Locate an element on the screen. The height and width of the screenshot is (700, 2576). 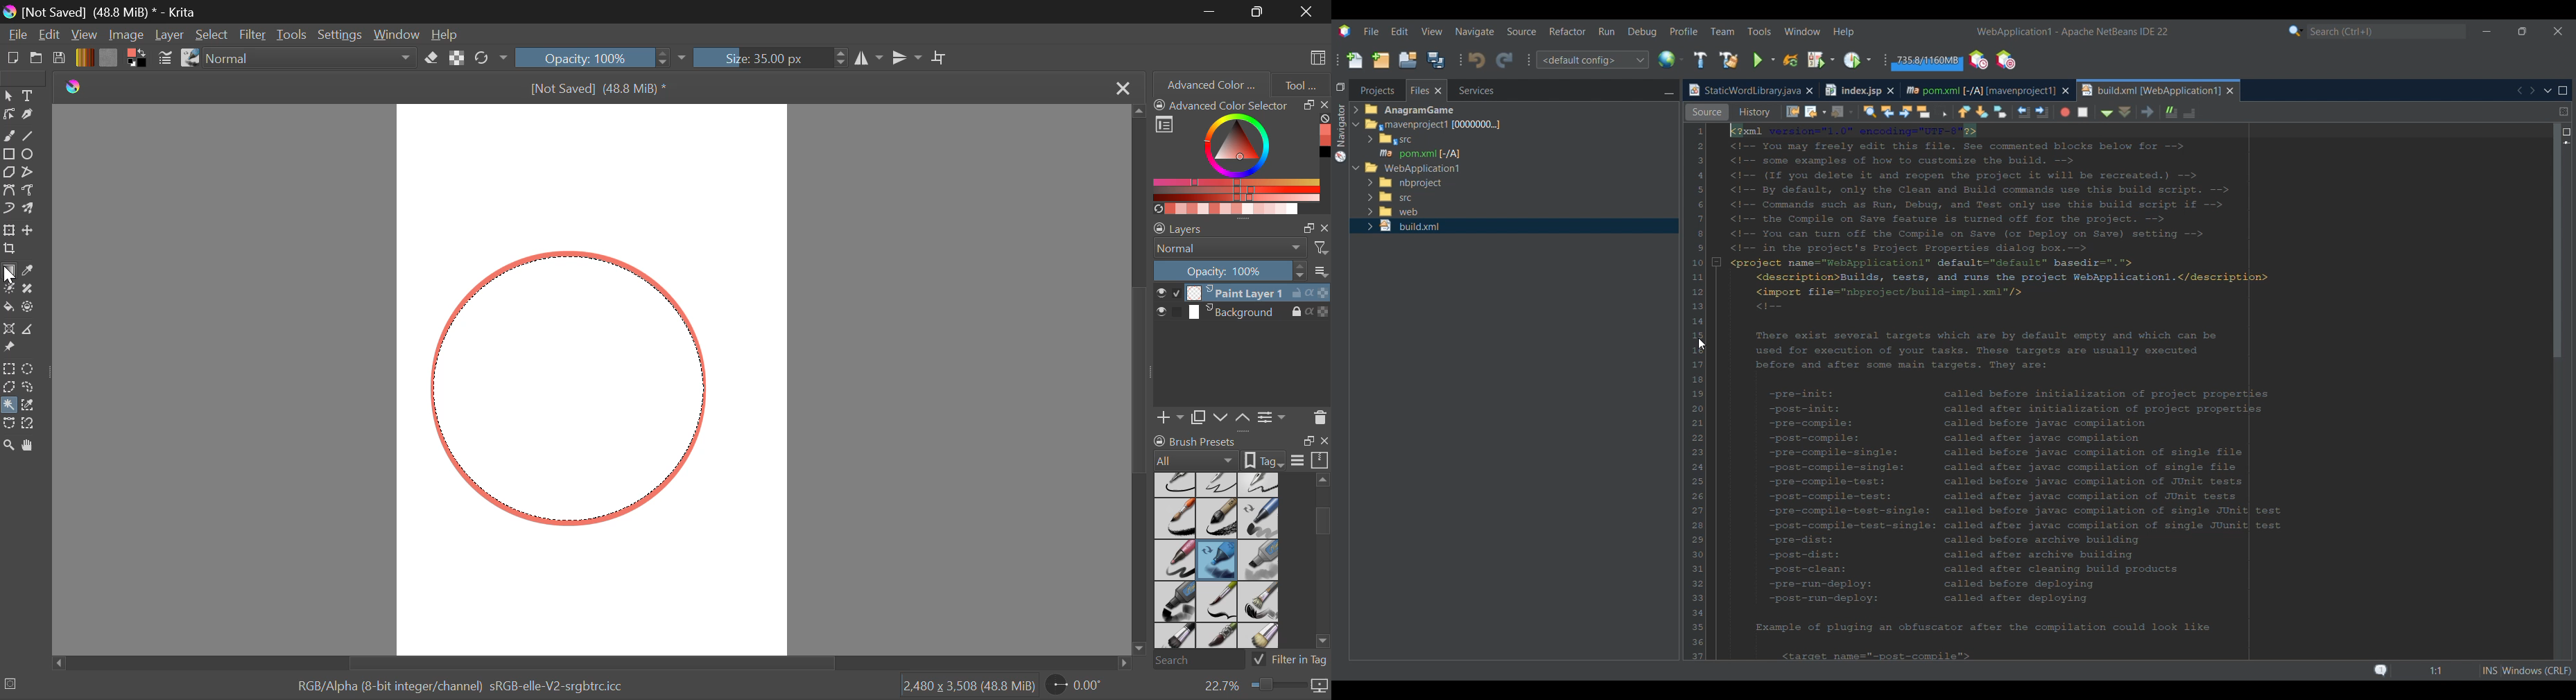
Smart Patch Tool is located at coordinates (31, 290).